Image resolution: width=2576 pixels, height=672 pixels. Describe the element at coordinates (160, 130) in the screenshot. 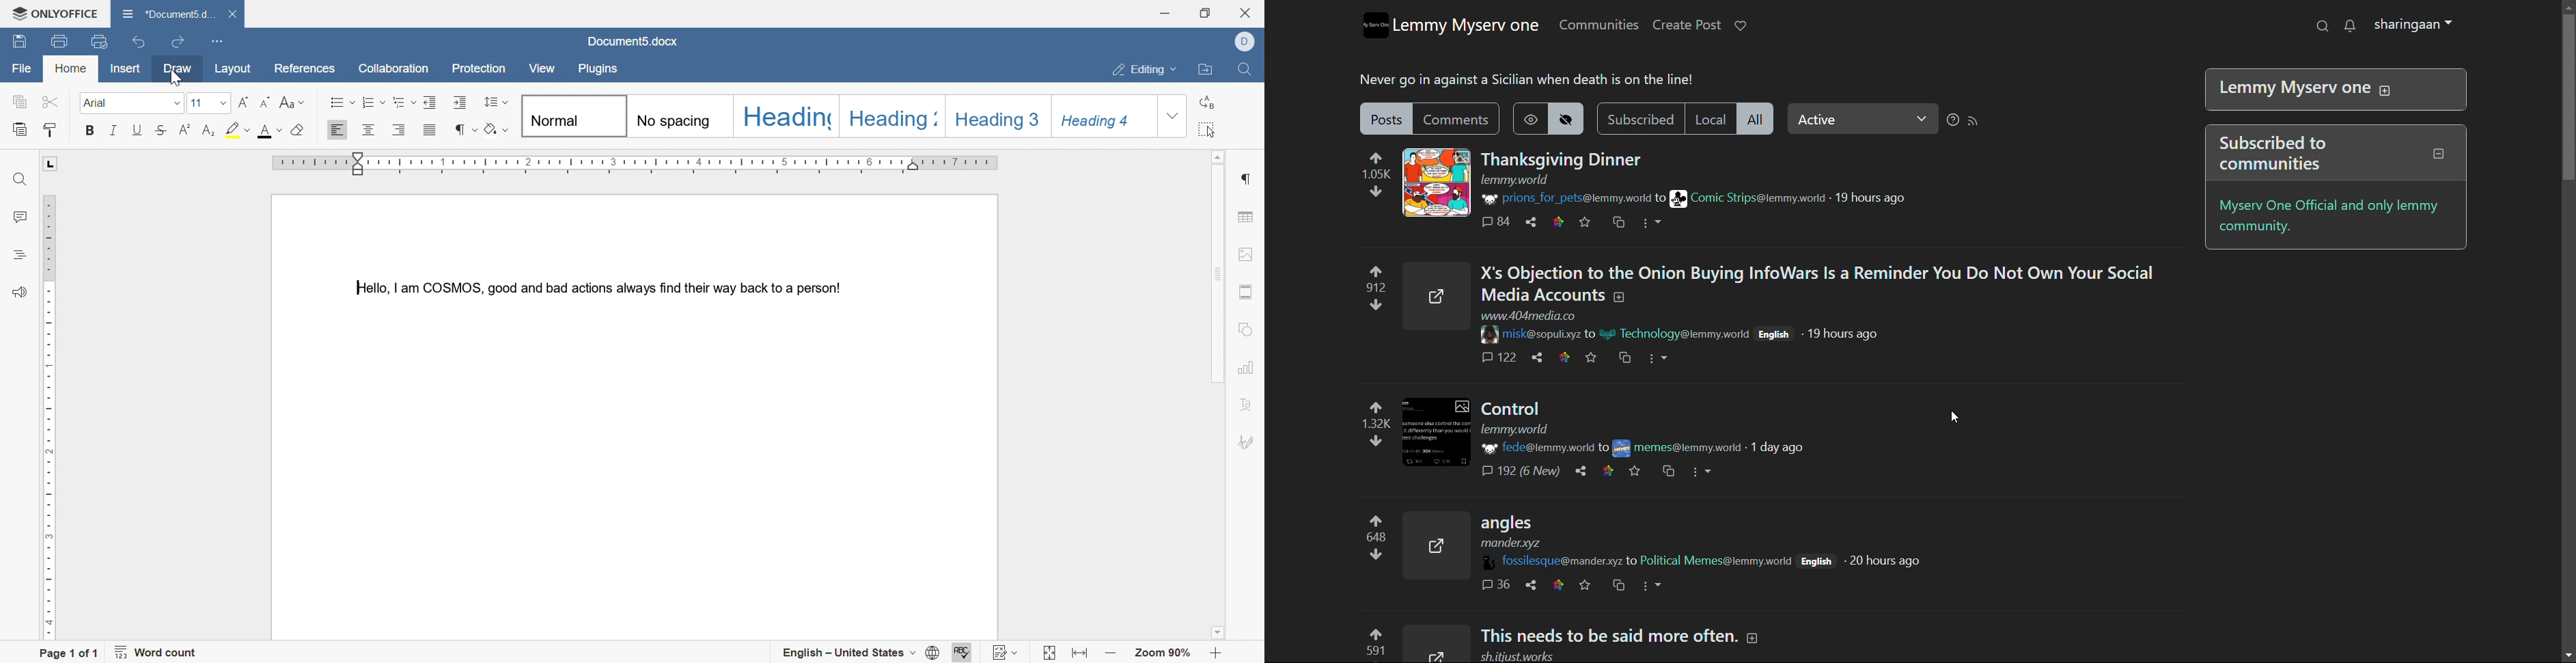

I see `strikethrough` at that location.